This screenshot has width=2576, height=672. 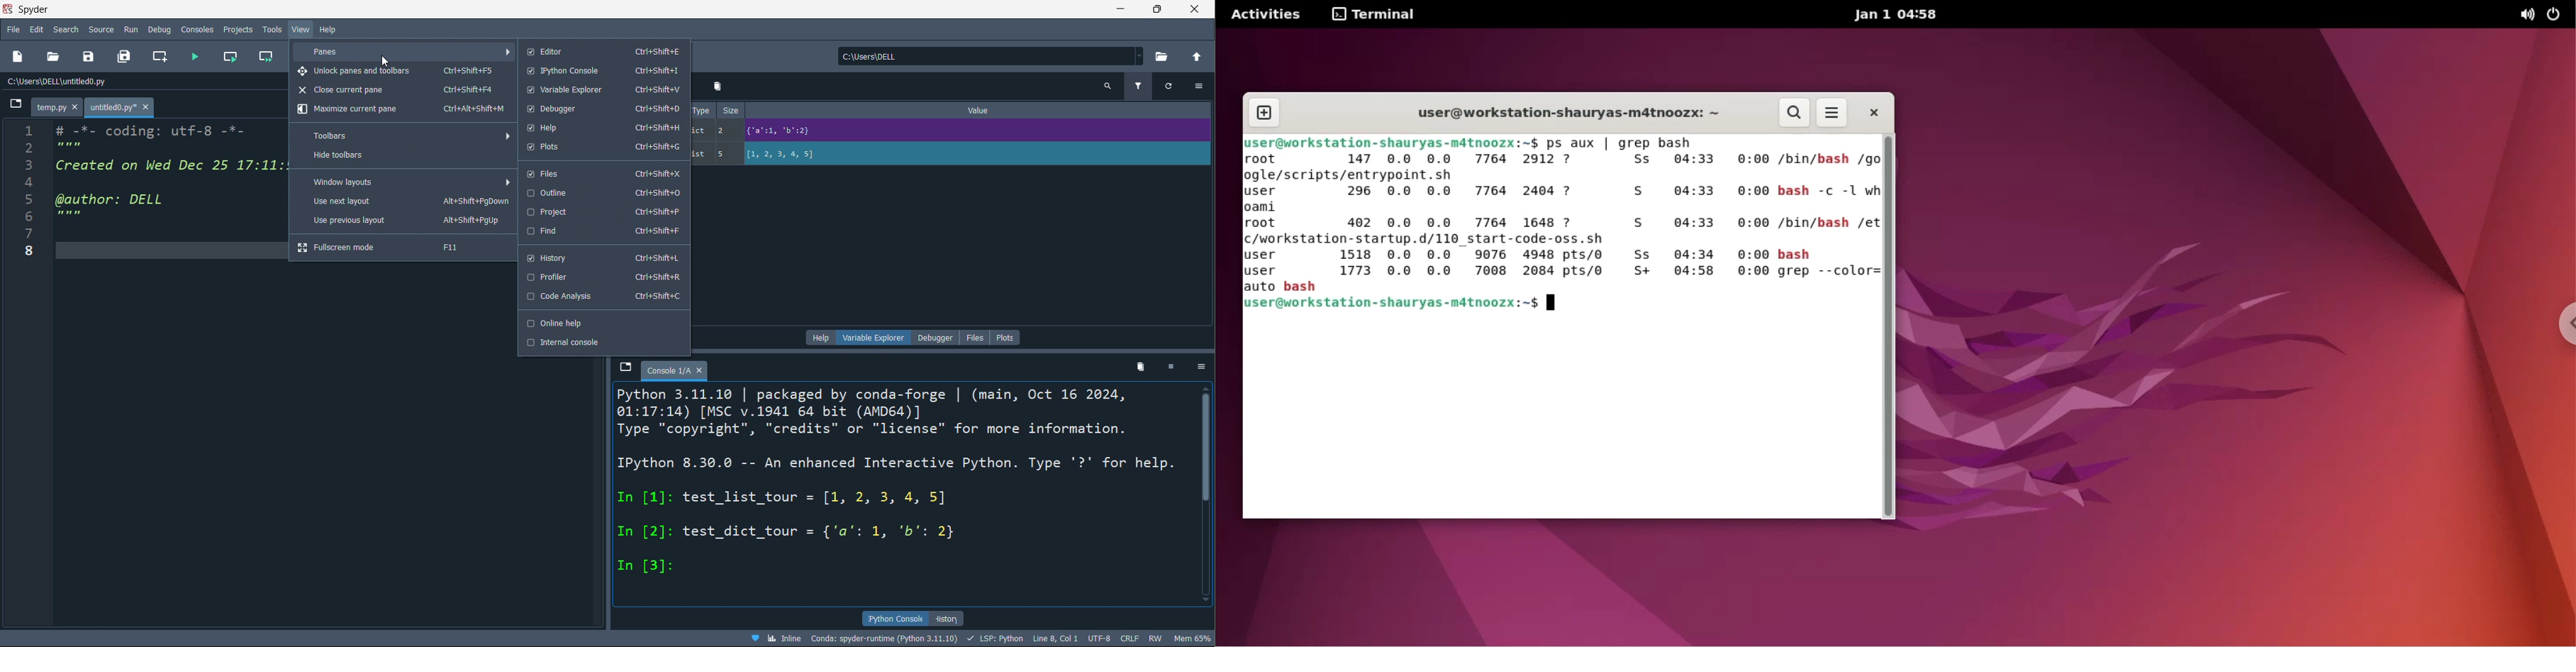 What do you see at coordinates (678, 369) in the screenshot?
I see `console 1/a tab` at bounding box center [678, 369].